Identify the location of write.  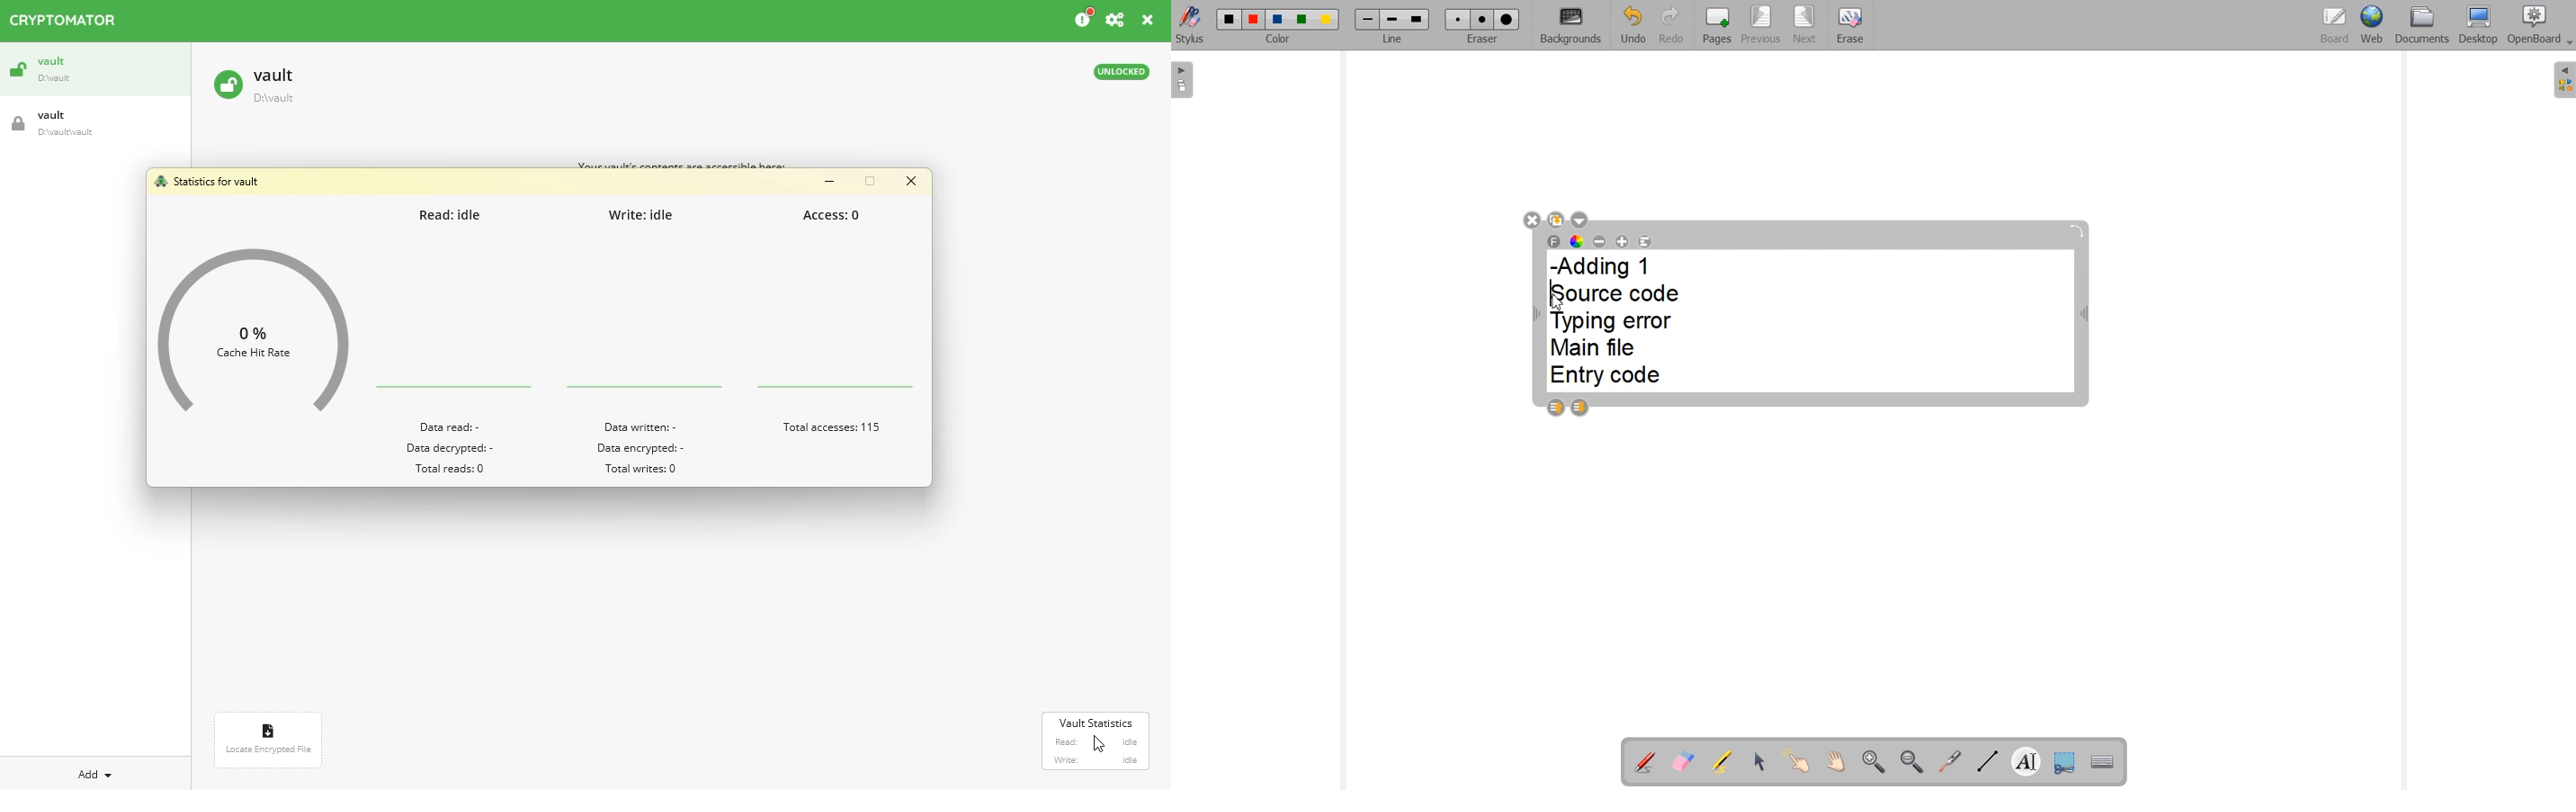
(1066, 760).